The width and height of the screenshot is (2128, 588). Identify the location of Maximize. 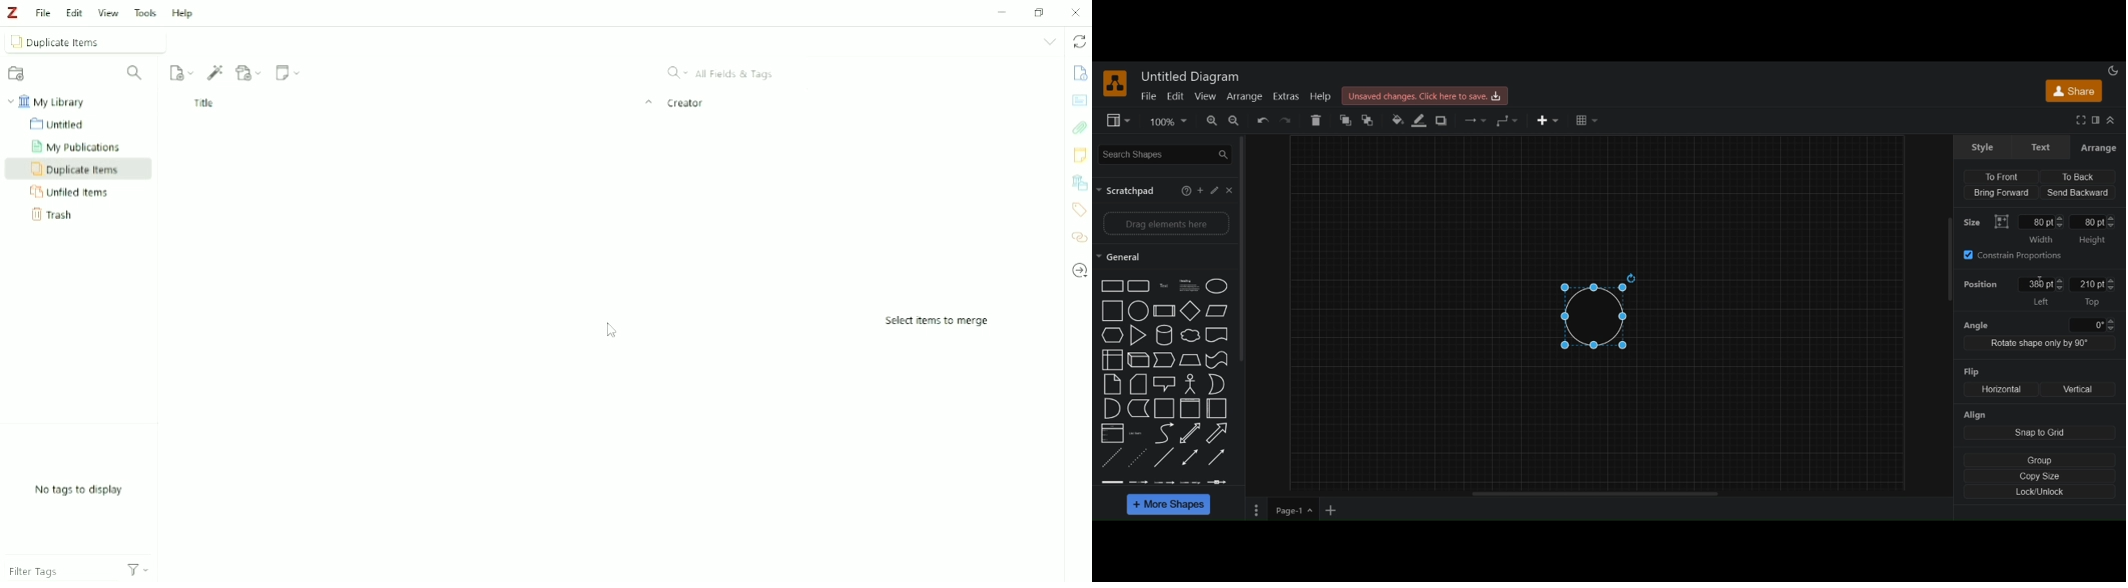
(1042, 12).